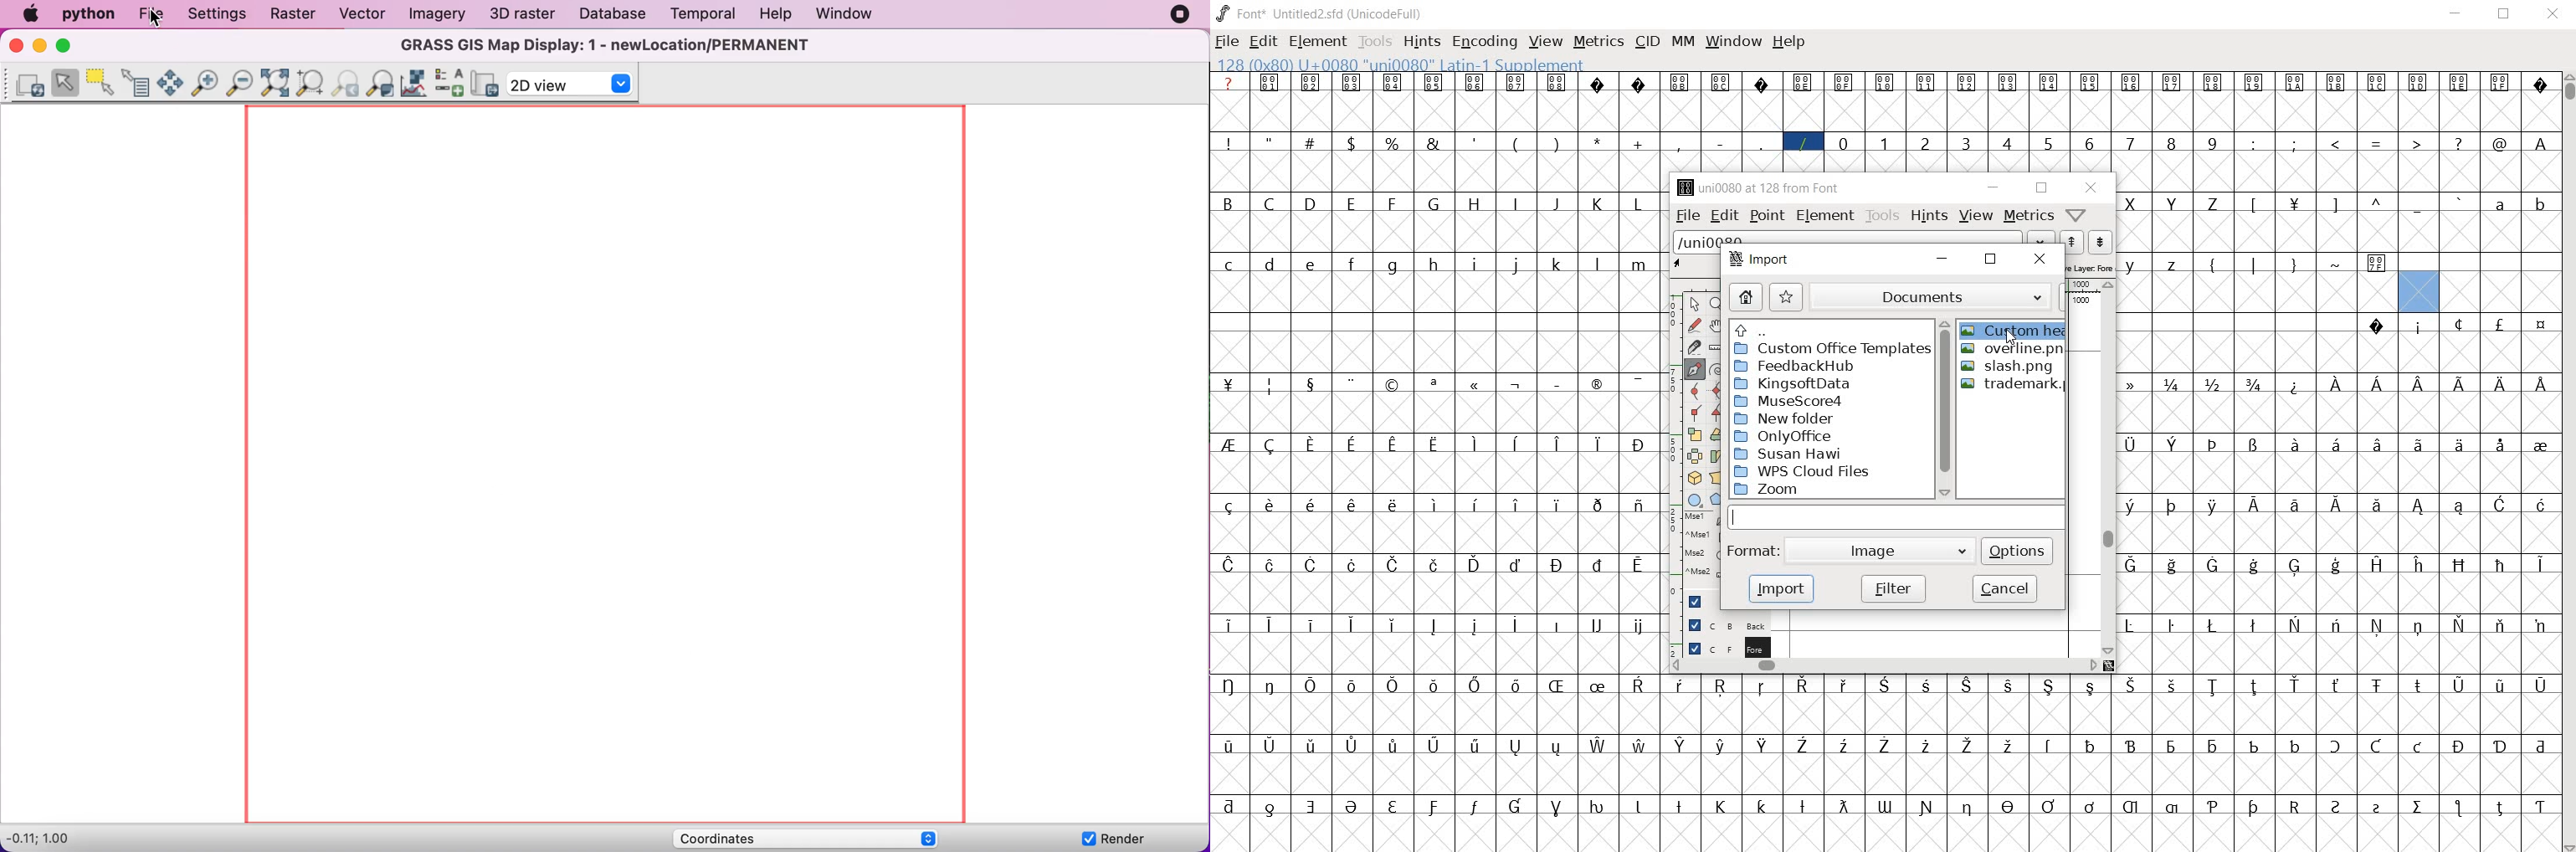  What do you see at coordinates (1516, 685) in the screenshot?
I see `glyph` at bounding box center [1516, 685].